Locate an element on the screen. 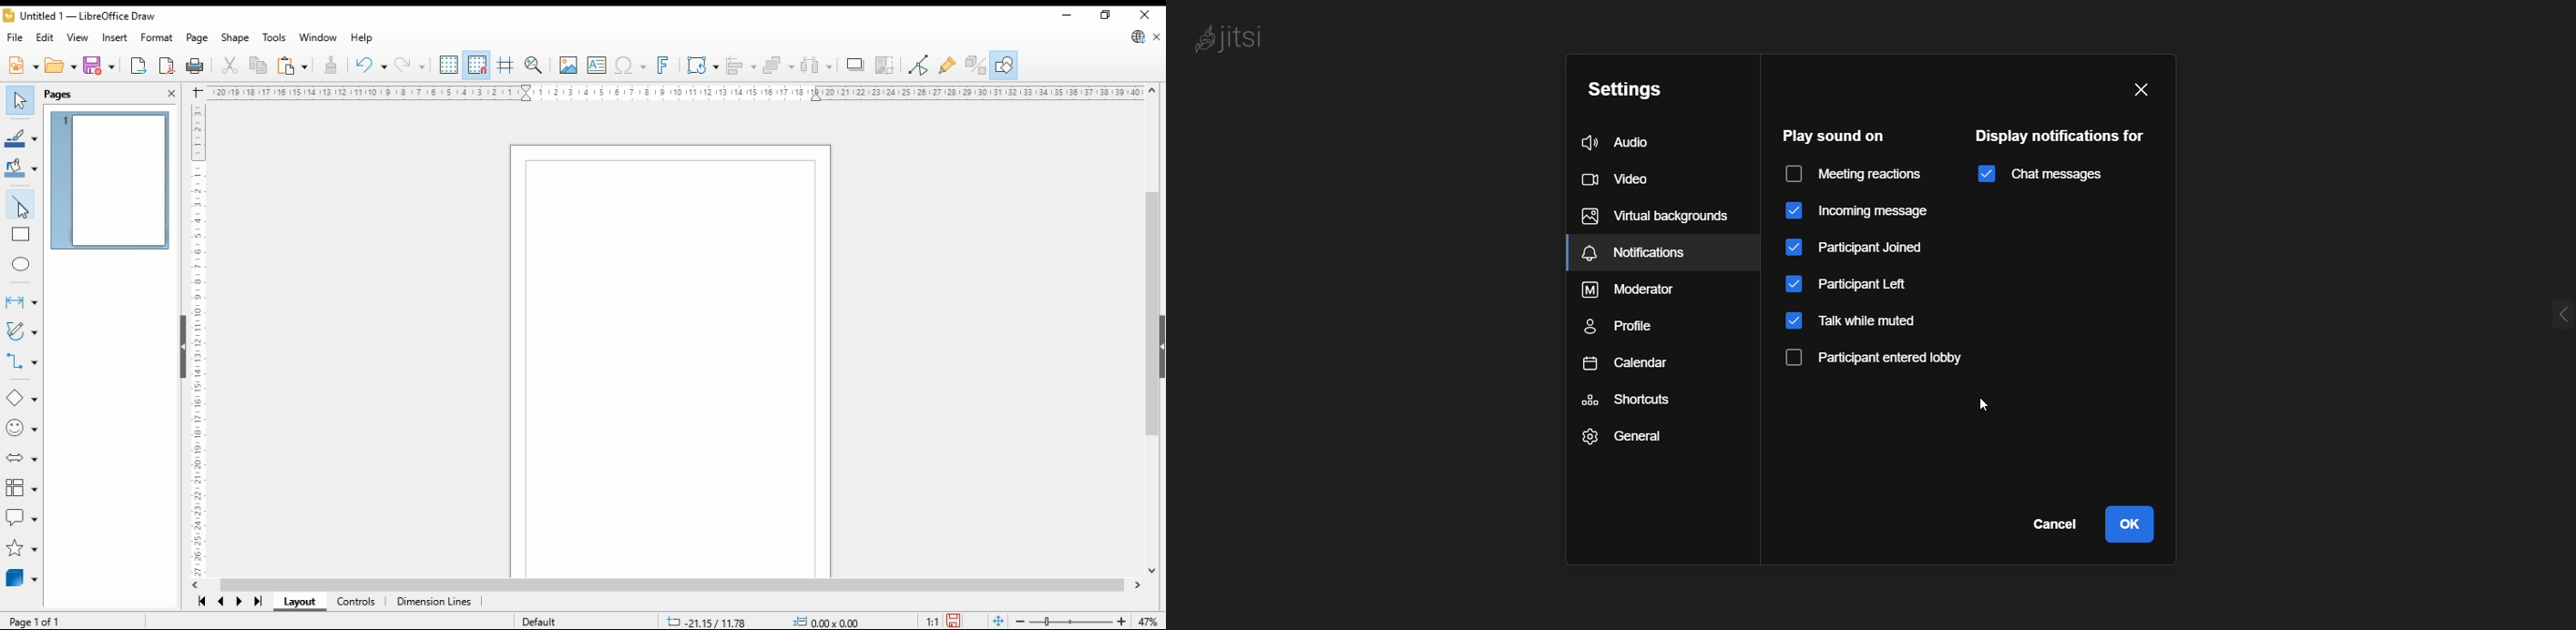  connectors is located at coordinates (22, 361).